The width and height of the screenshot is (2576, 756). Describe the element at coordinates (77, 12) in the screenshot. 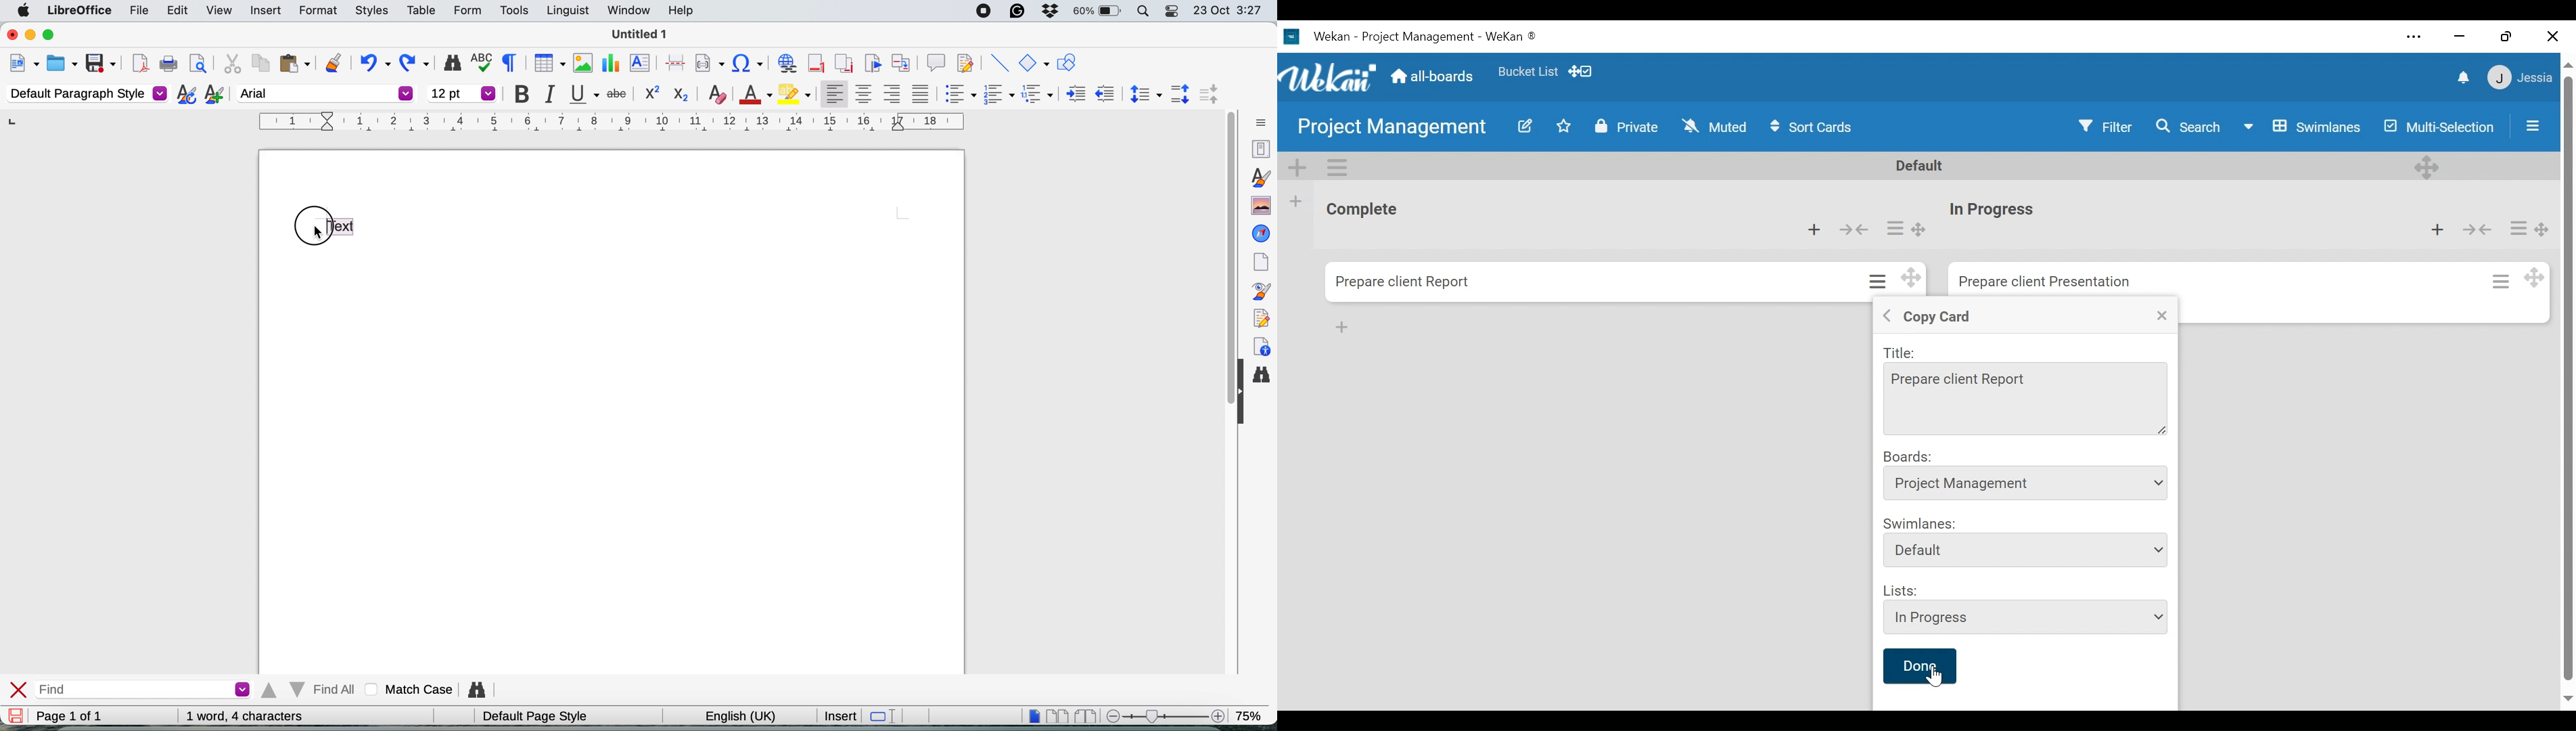

I see `libreoffice` at that location.